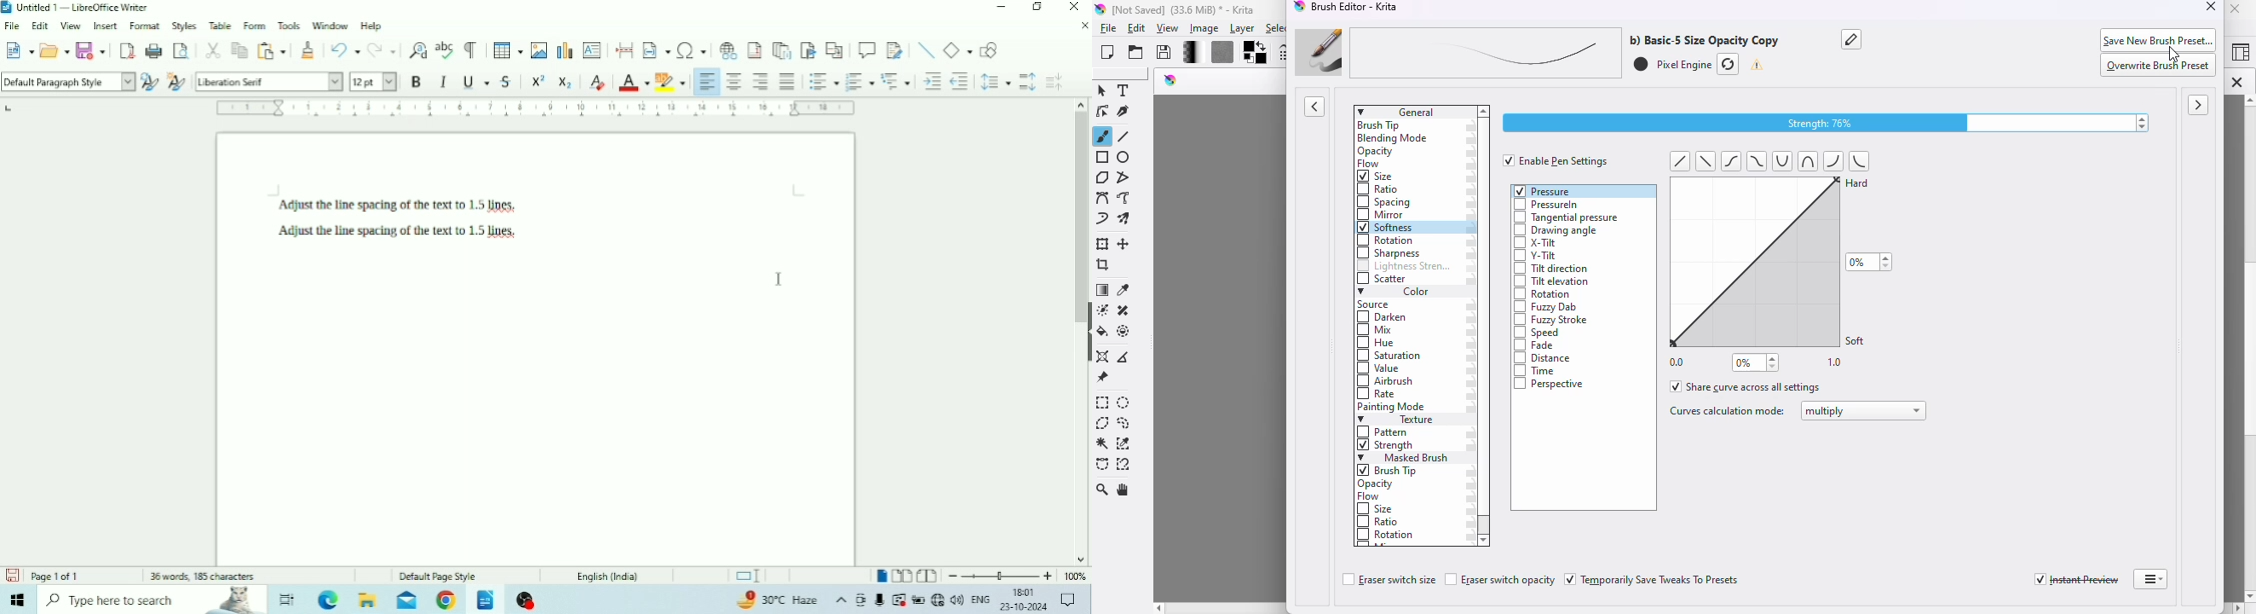 Image resolution: width=2268 pixels, height=616 pixels. Describe the element at coordinates (879, 600) in the screenshot. I see `Mic` at that location.